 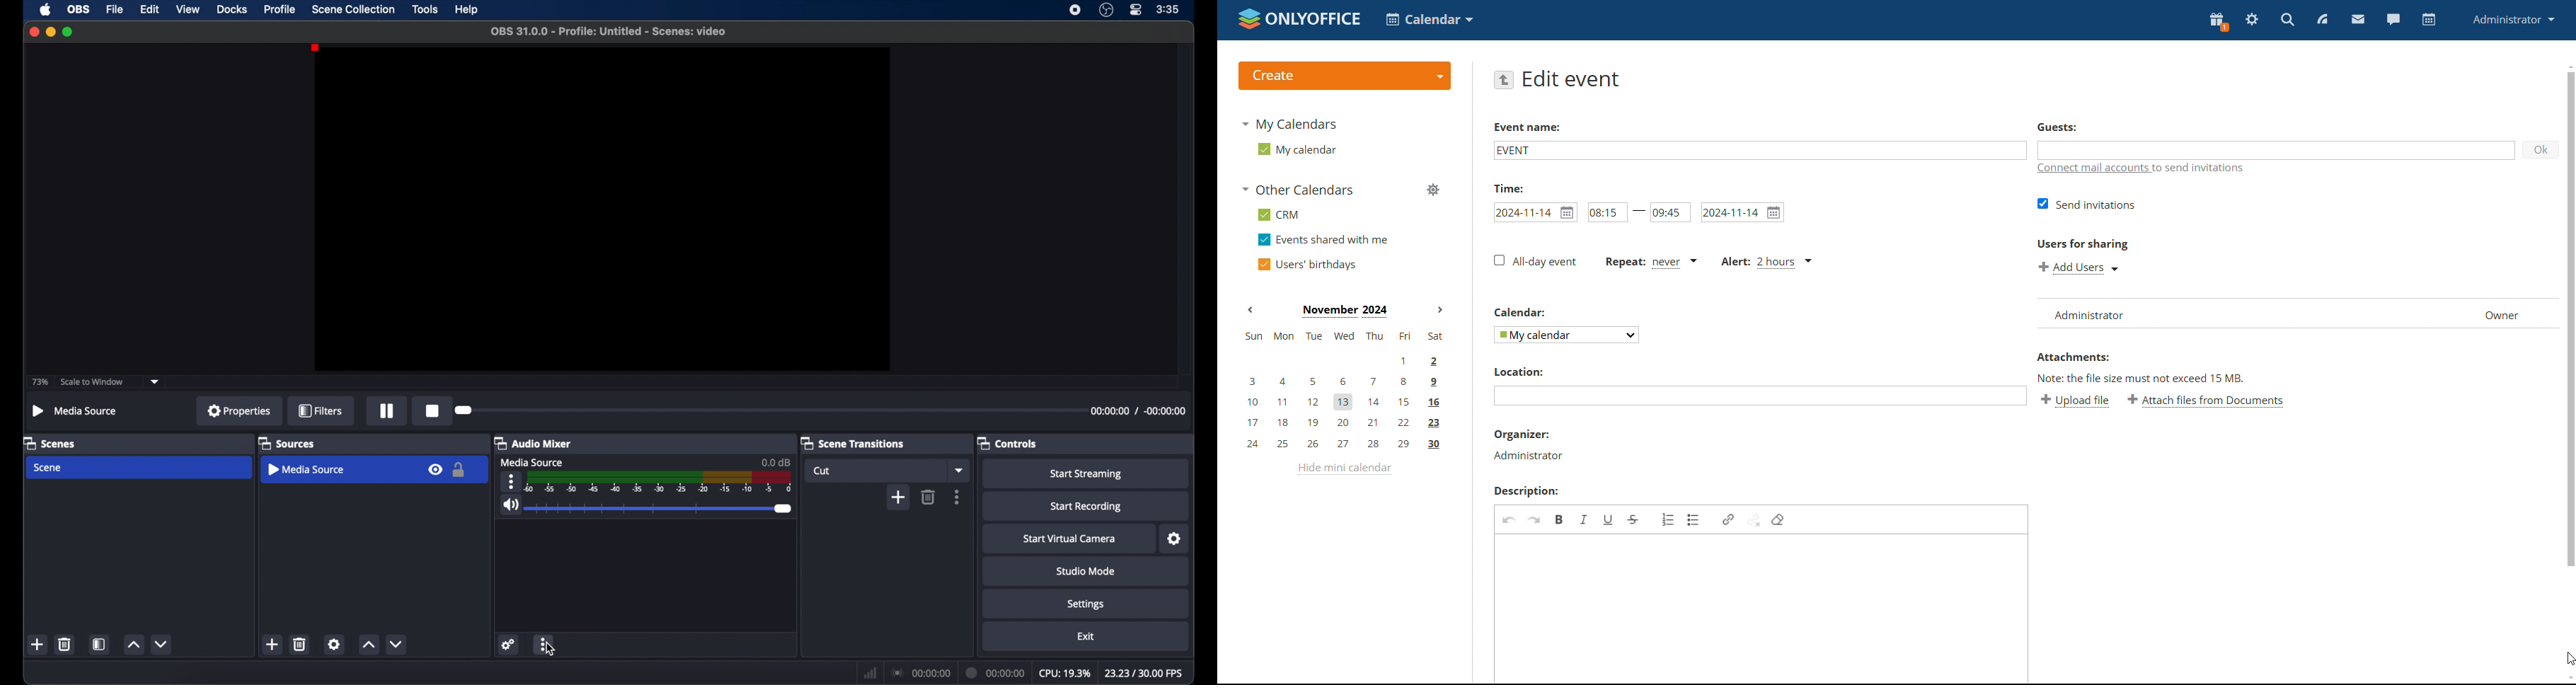 What do you see at coordinates (115, 9) in the screenshot?
I see `file` at bounding box center [115, 9].